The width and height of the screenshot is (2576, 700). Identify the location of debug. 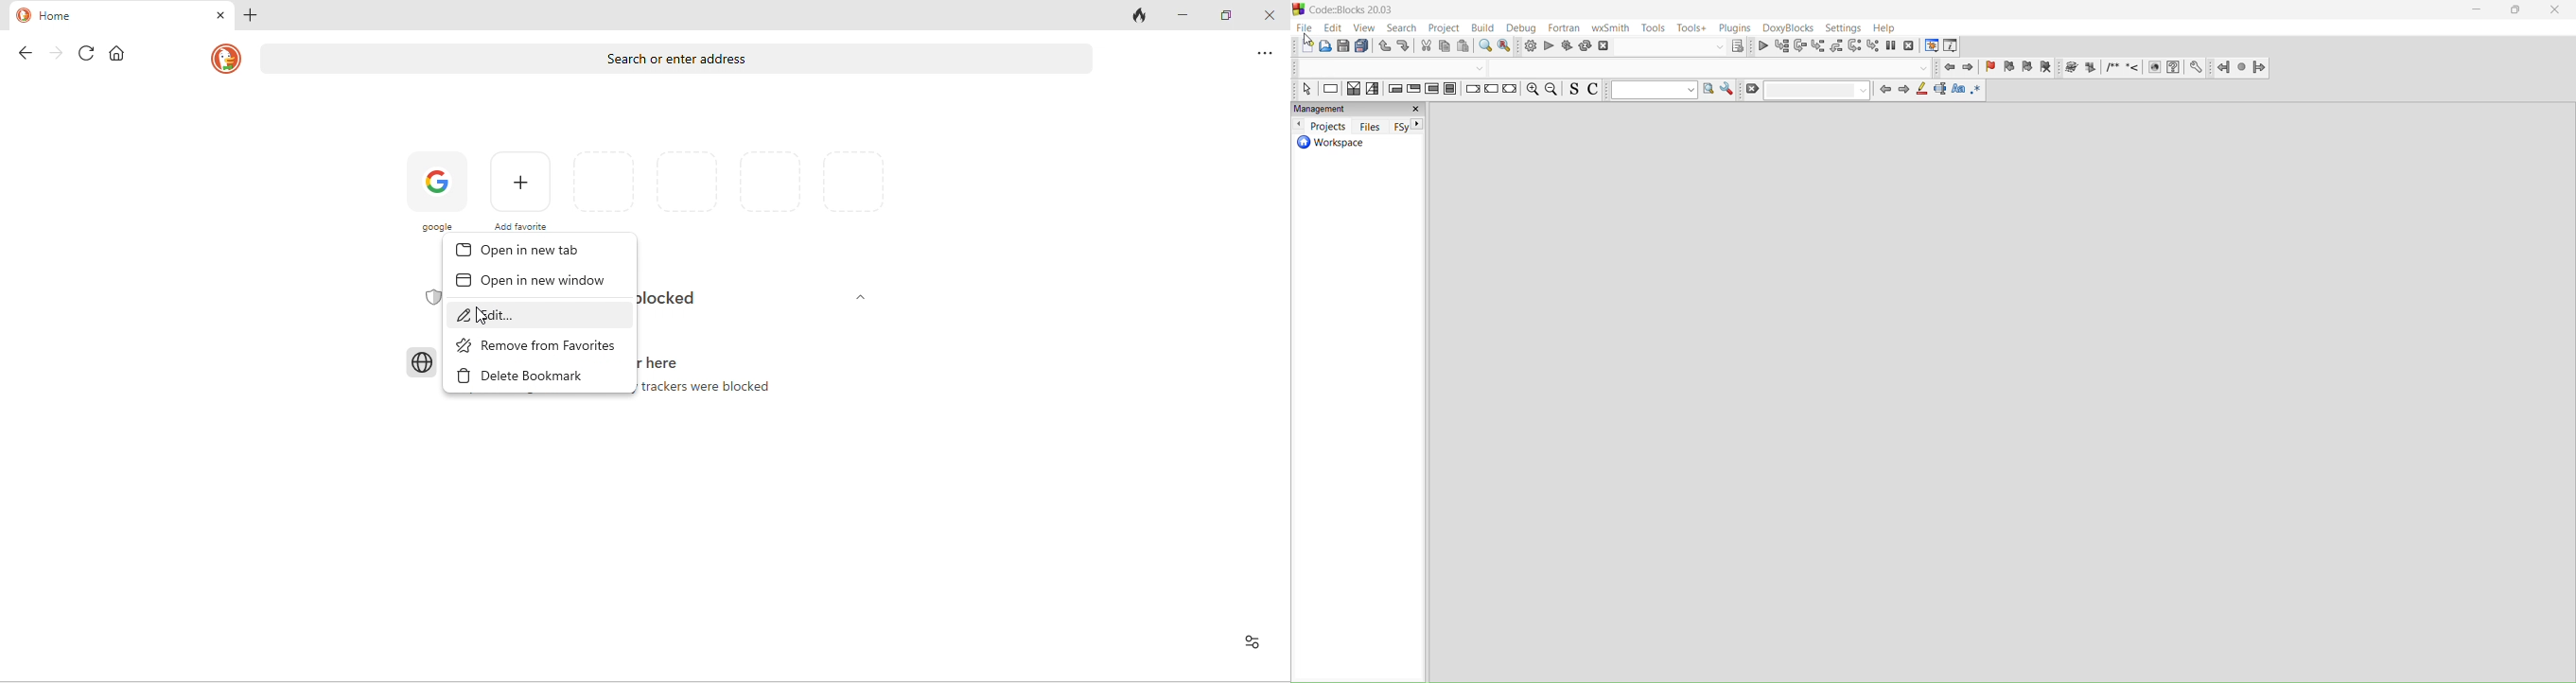
(1525, 28).